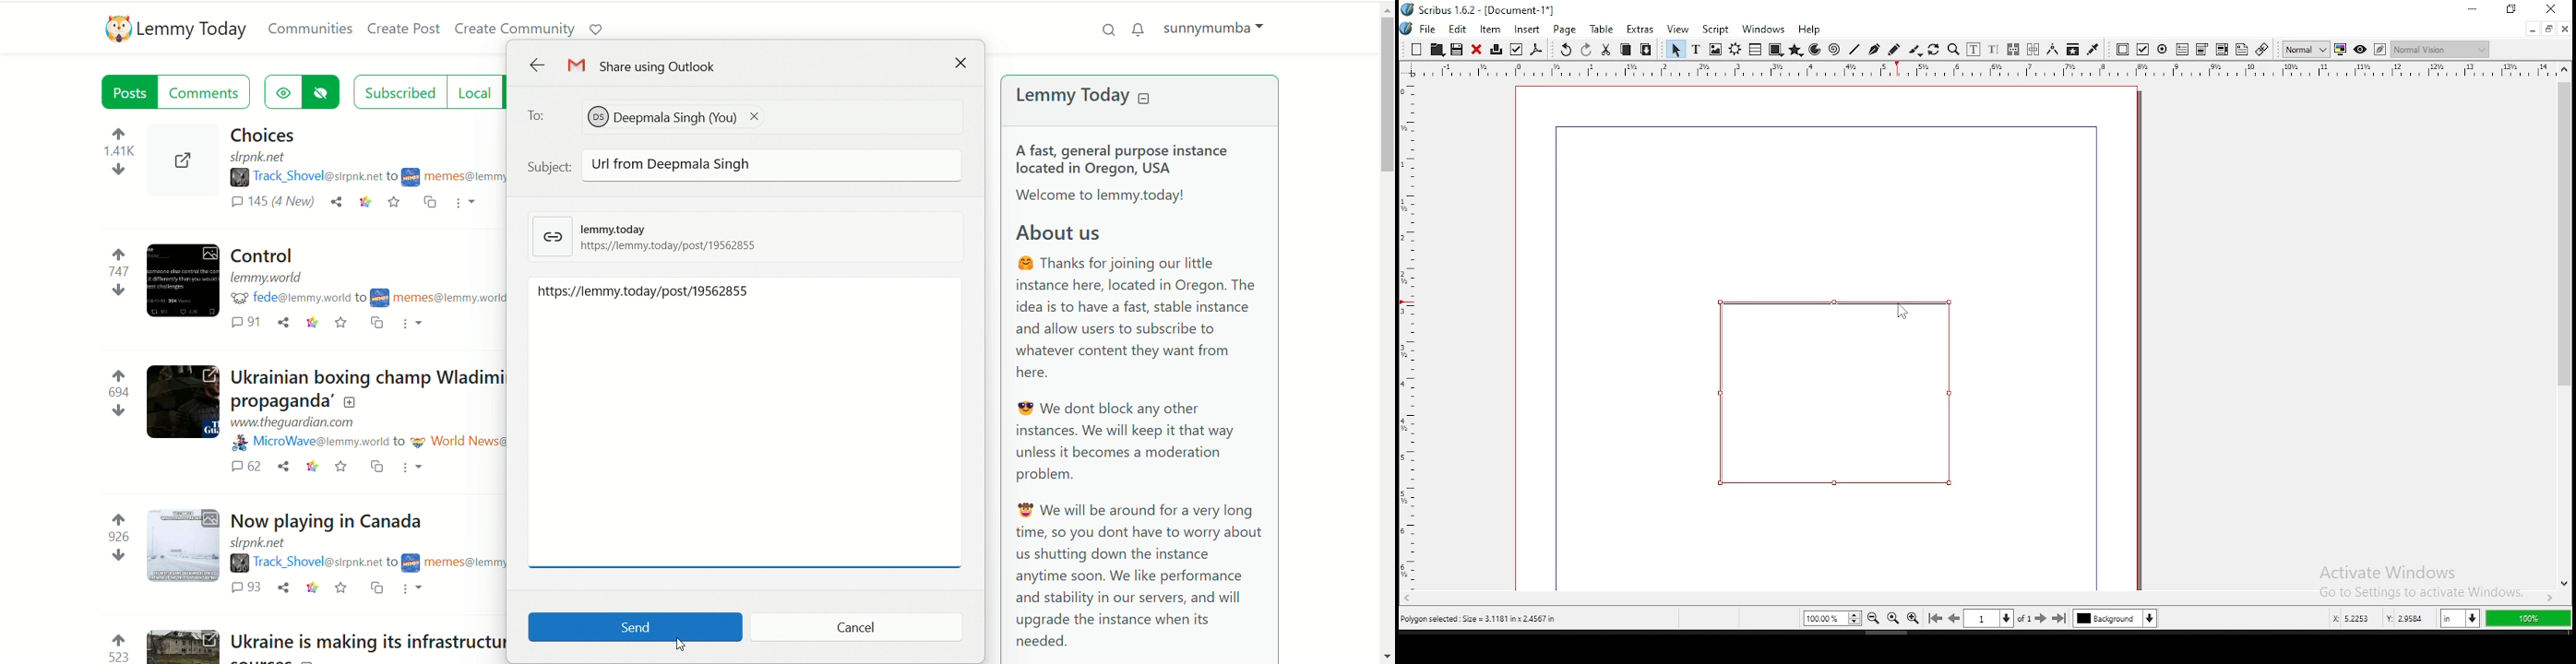 Image resolution: width=2576 pixels, height=672 pixels. I want to click on subscribed, so click(398, 90).